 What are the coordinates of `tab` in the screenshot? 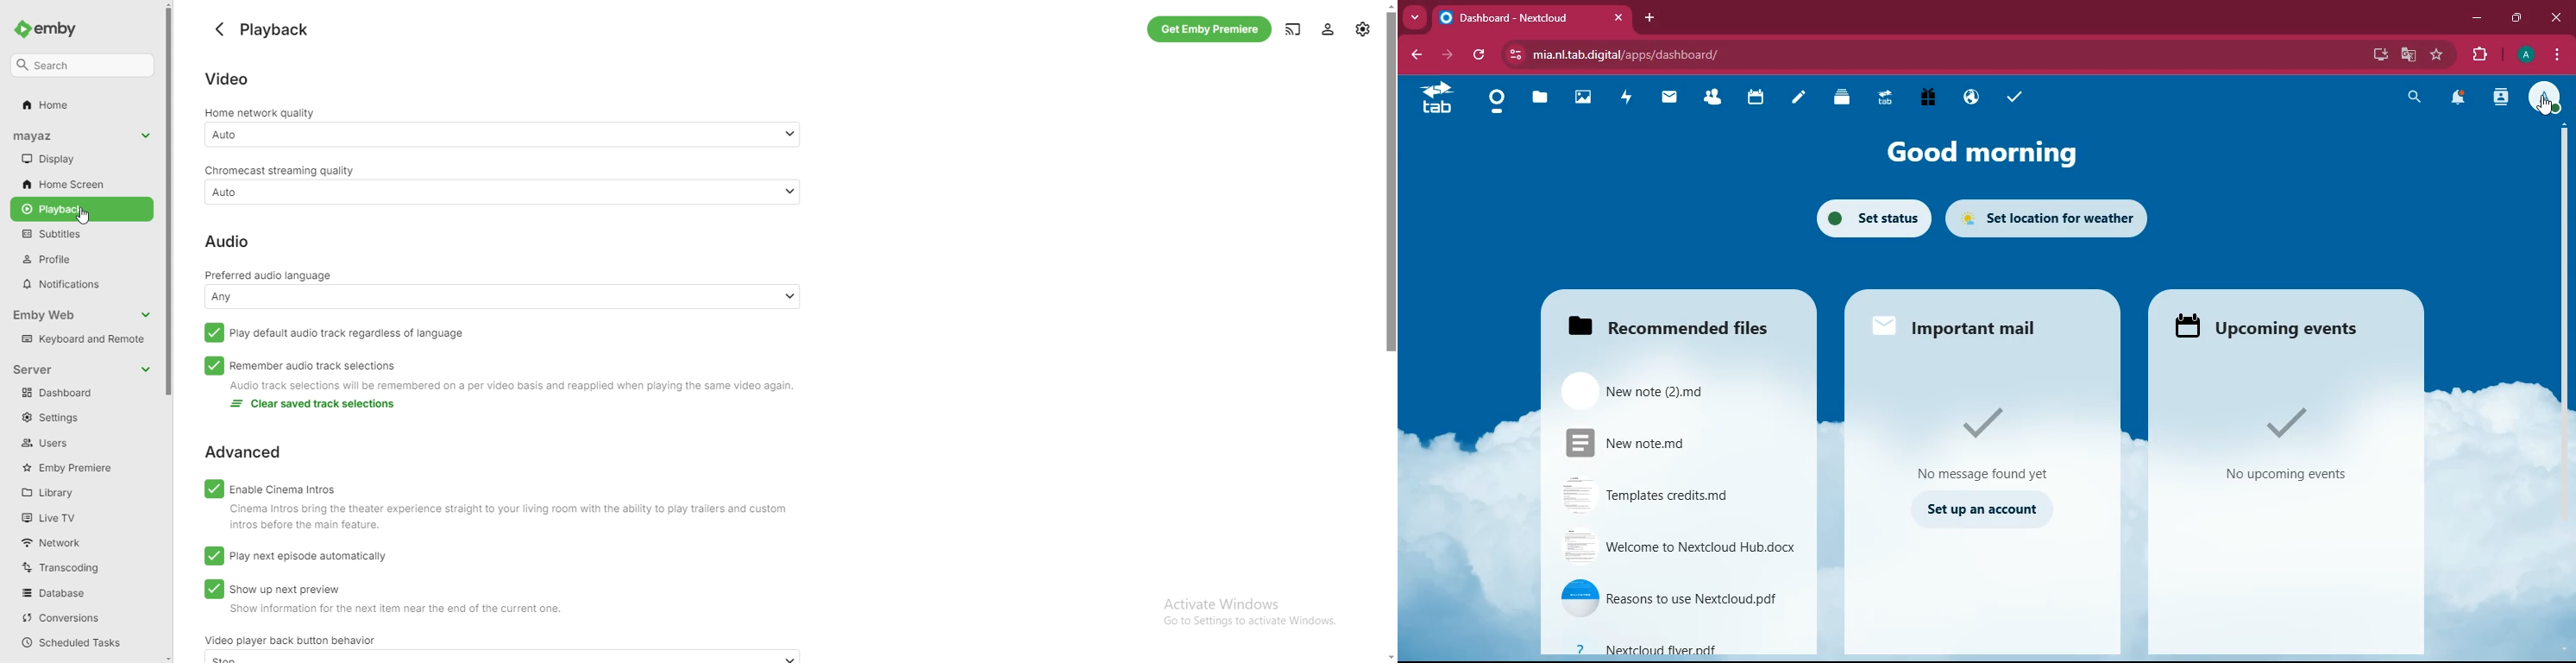 It's located at (1530, 14).